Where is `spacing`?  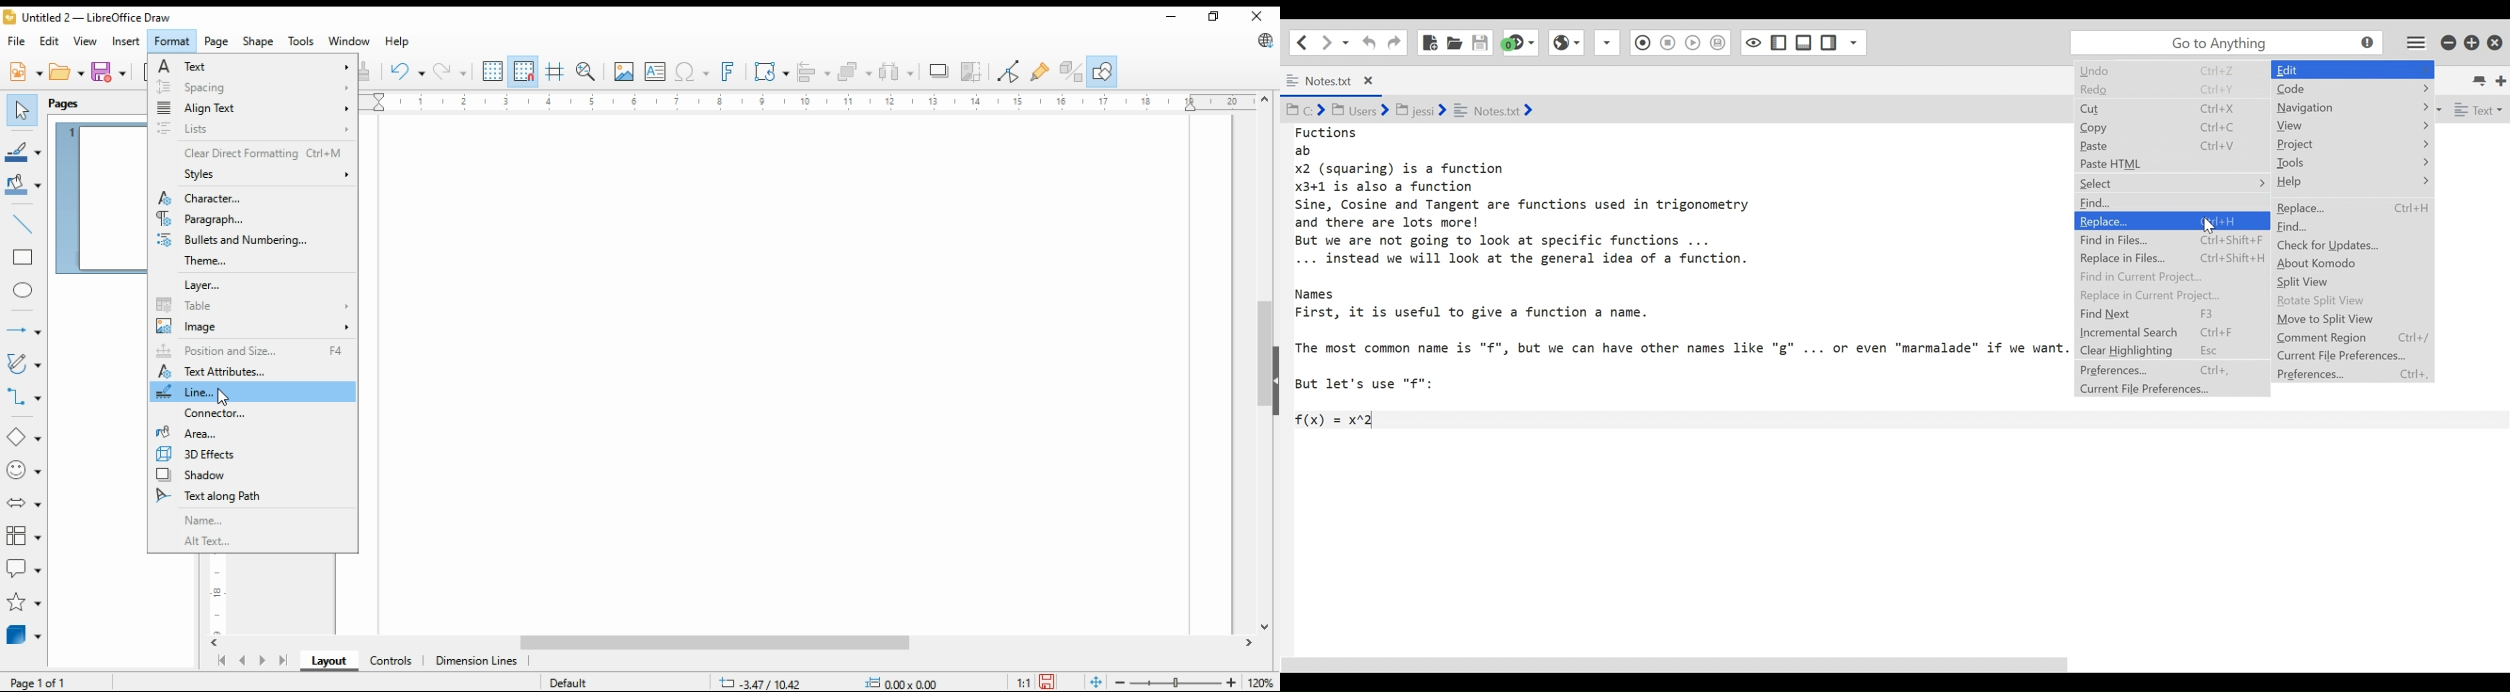
spacing is located at coordinates (252, 88).